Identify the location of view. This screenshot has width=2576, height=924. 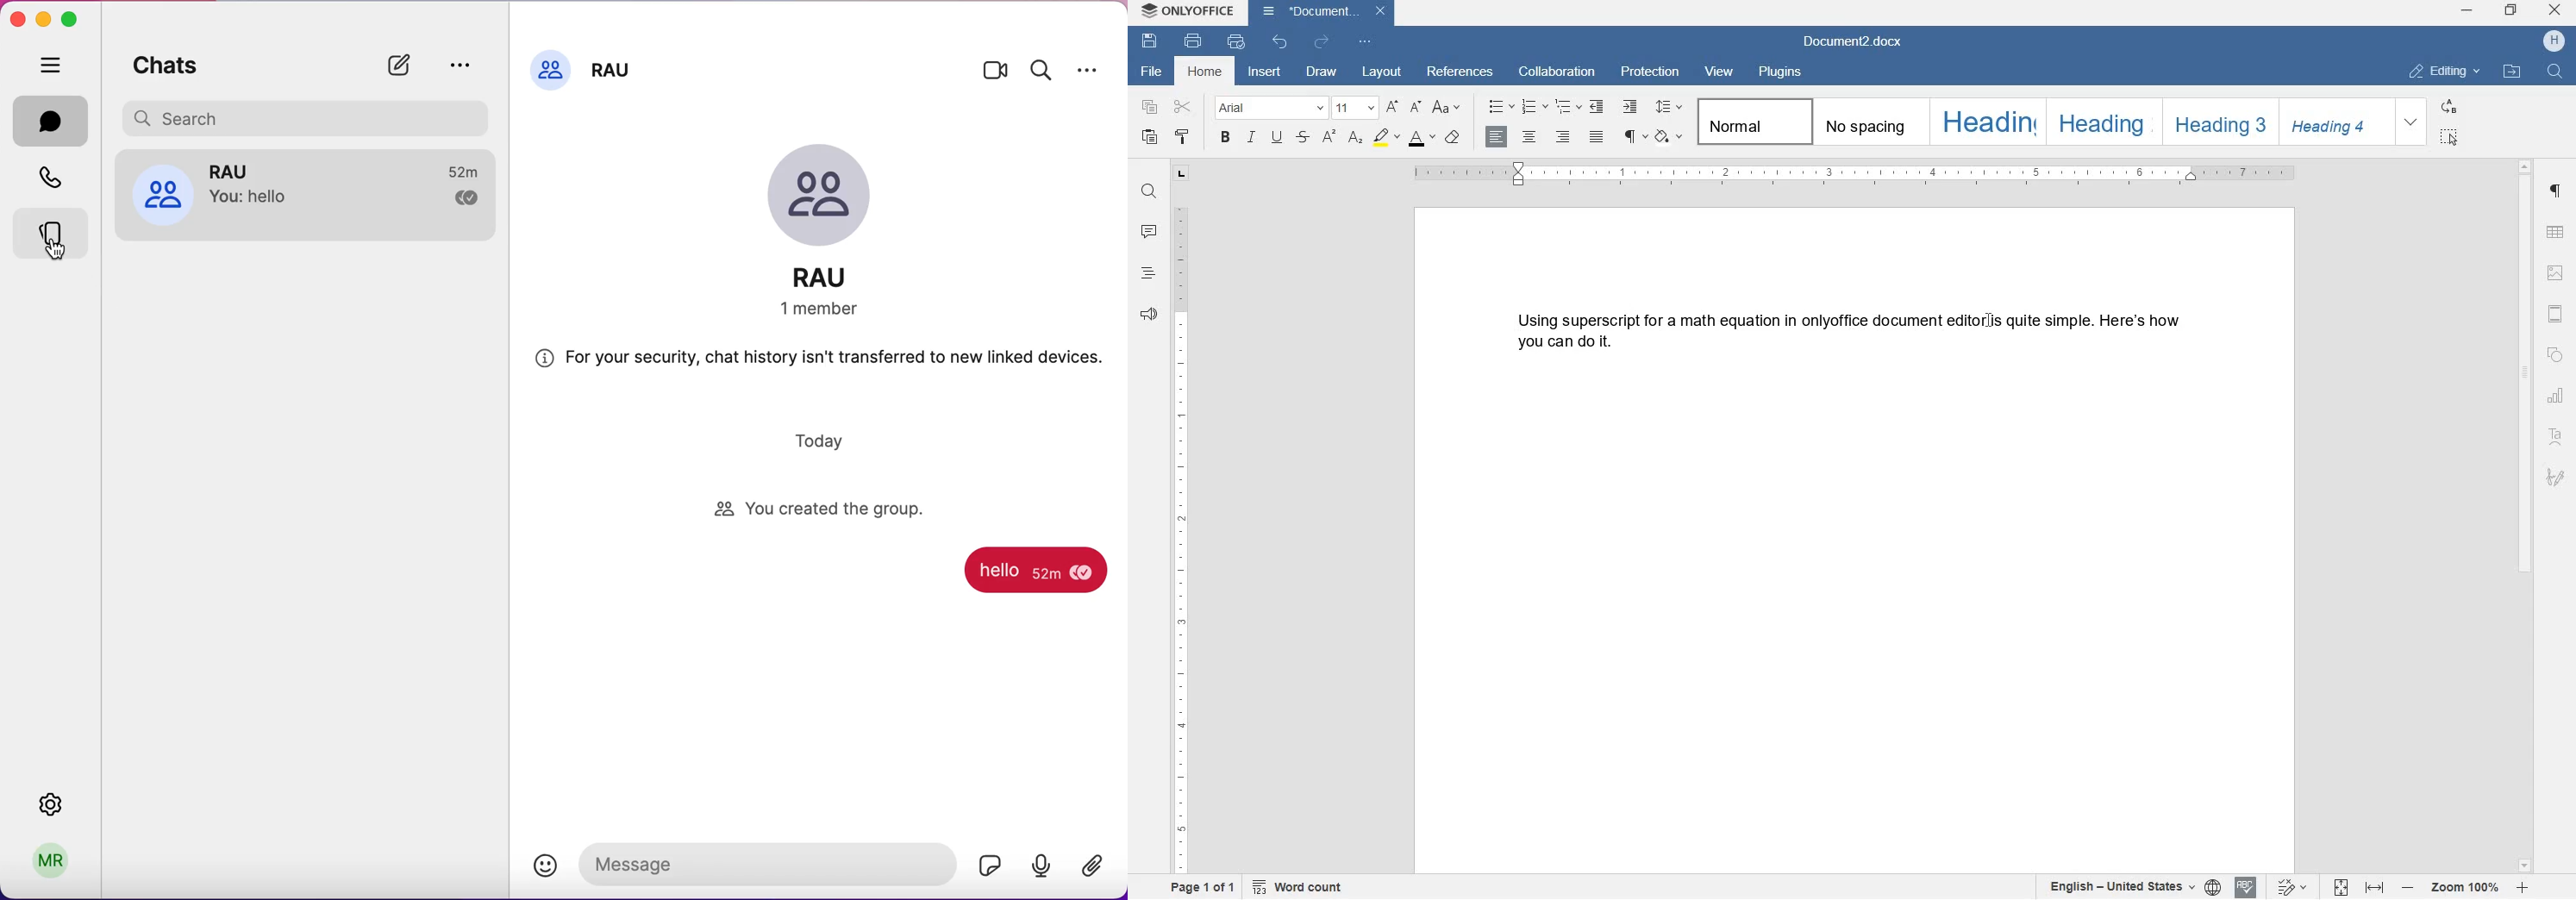
(1720, 70).